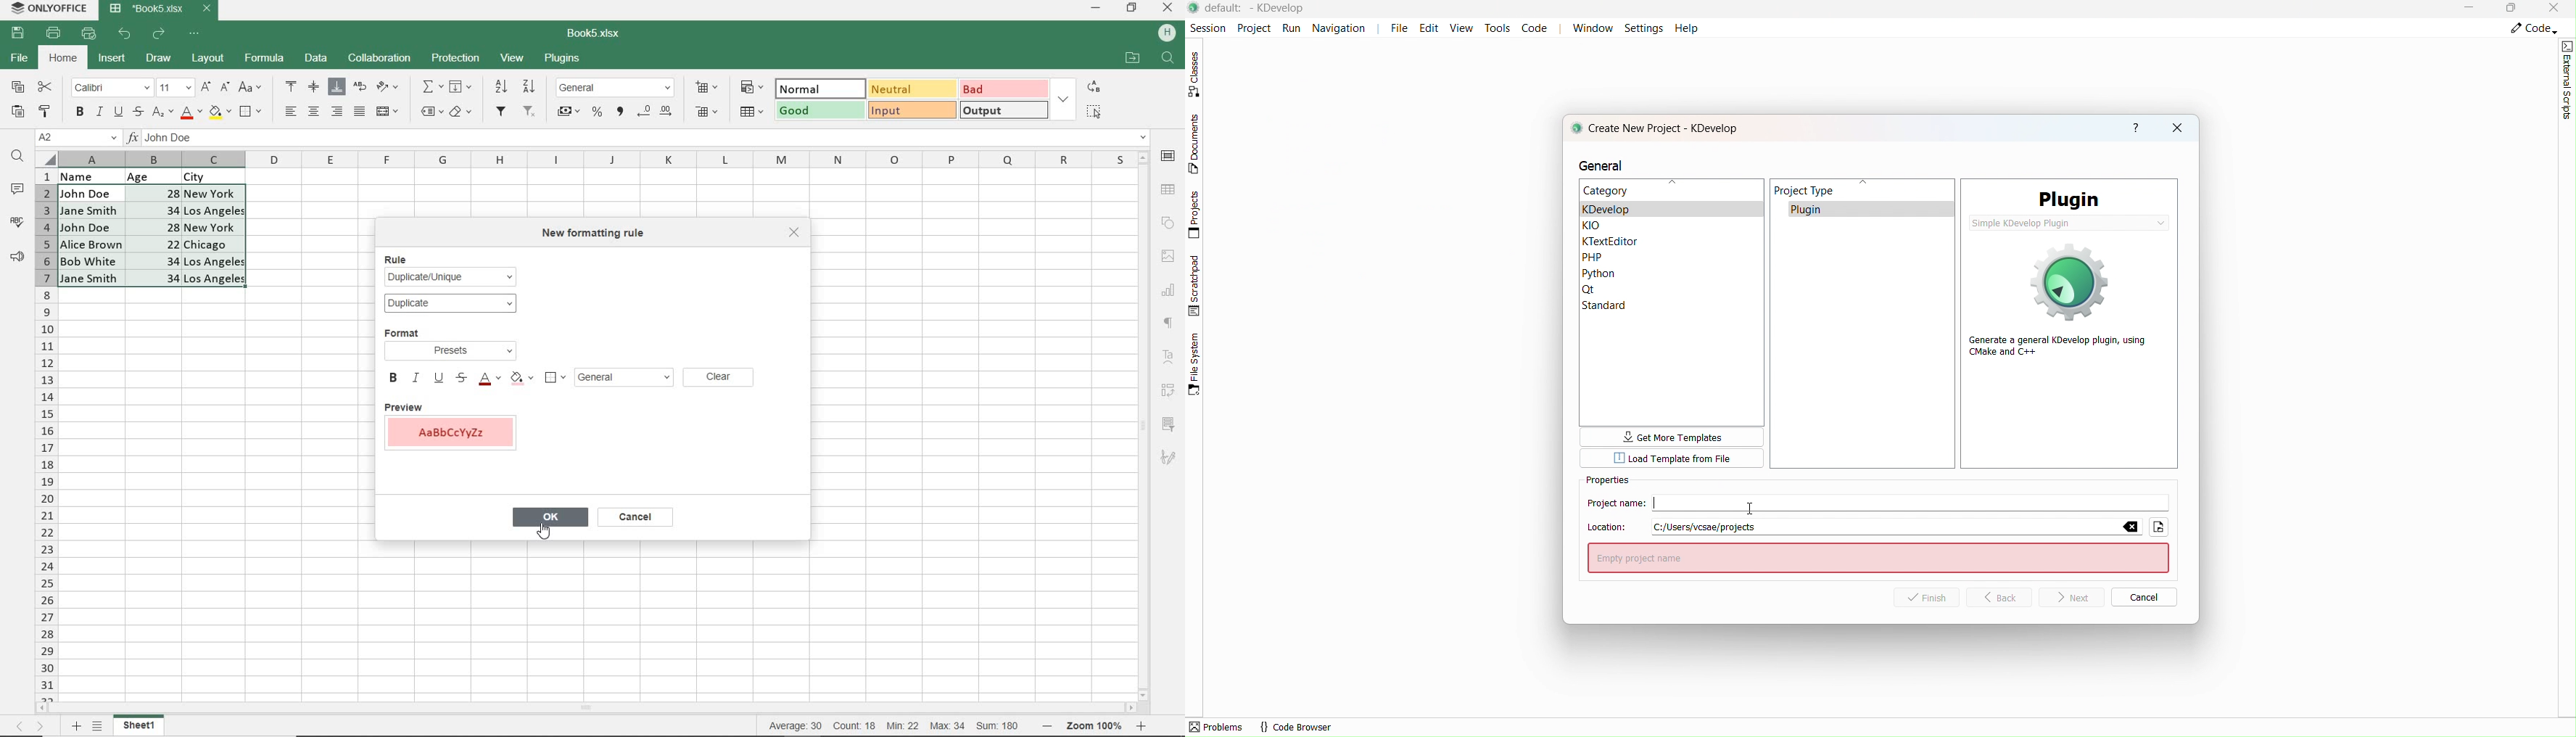 Image resolution: width=2576 pixels, height=756 pixels. I want to click on ALIGN LEFT, so click(289, 112).